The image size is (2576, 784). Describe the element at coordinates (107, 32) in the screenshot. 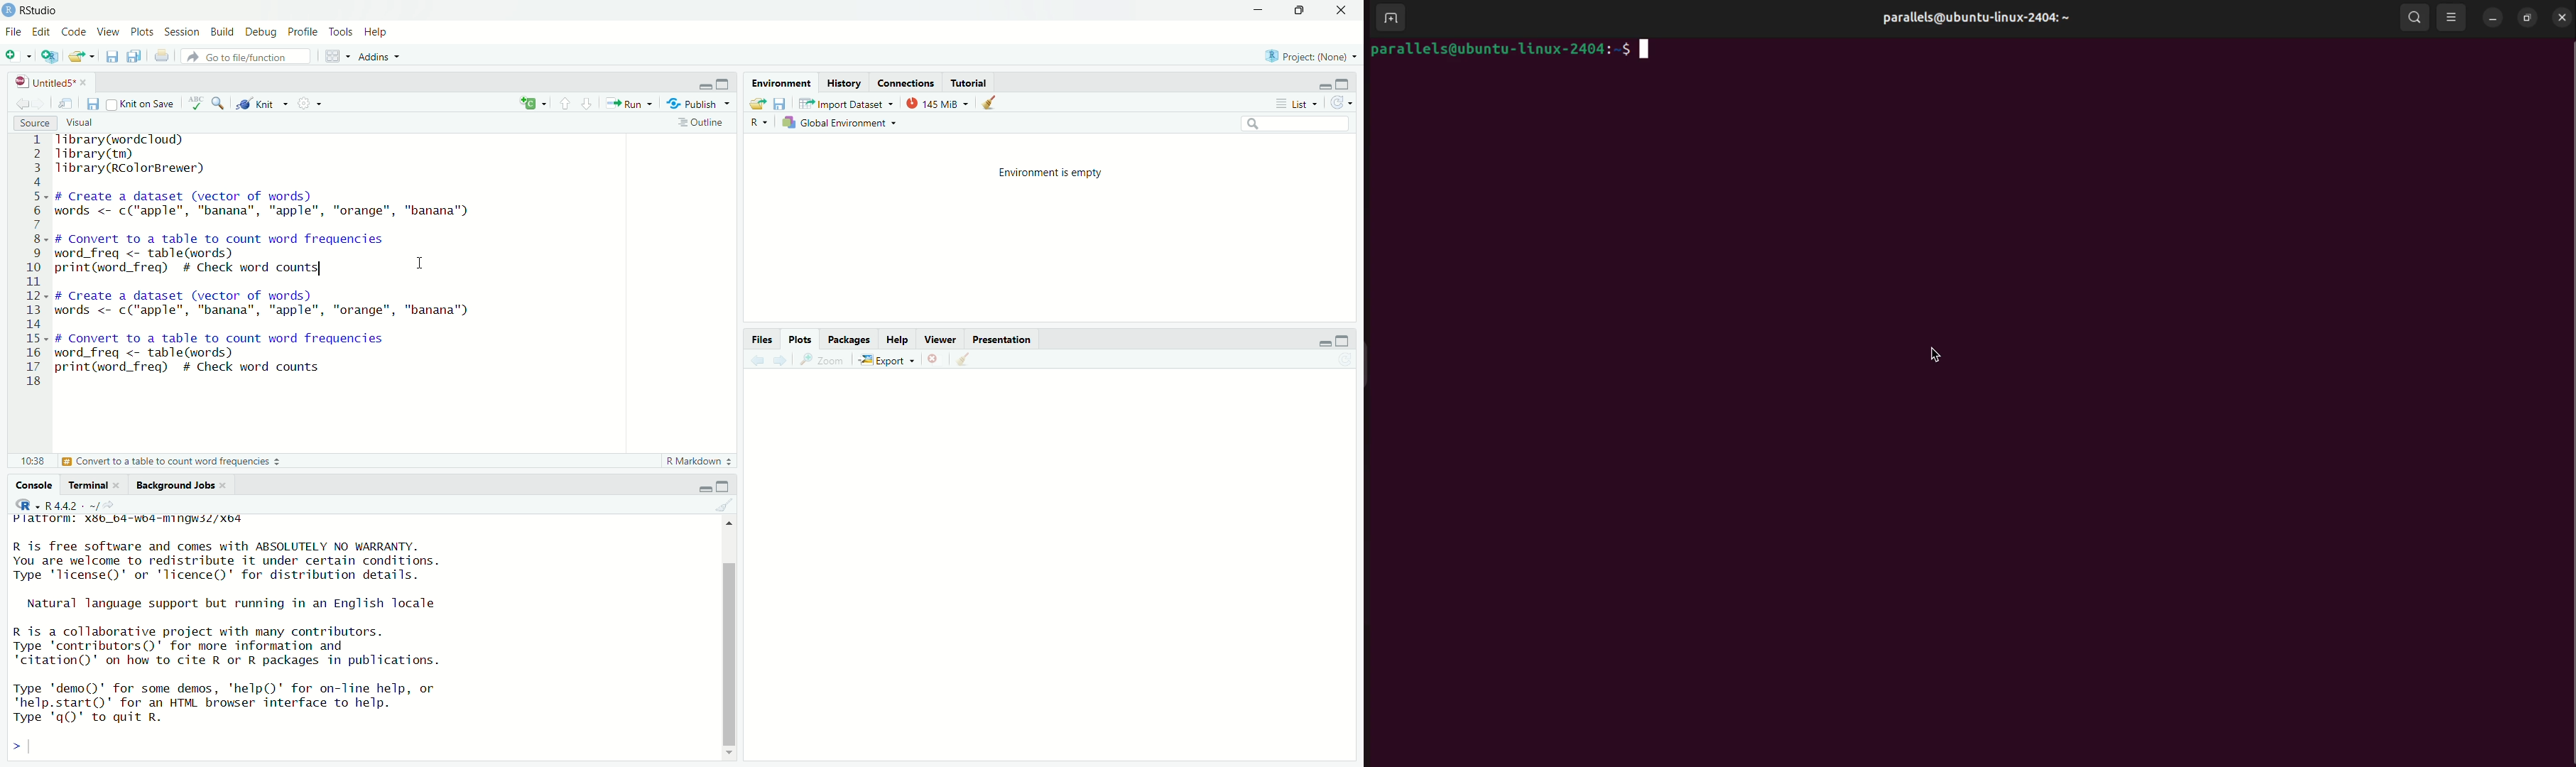

I see `View` at that location.